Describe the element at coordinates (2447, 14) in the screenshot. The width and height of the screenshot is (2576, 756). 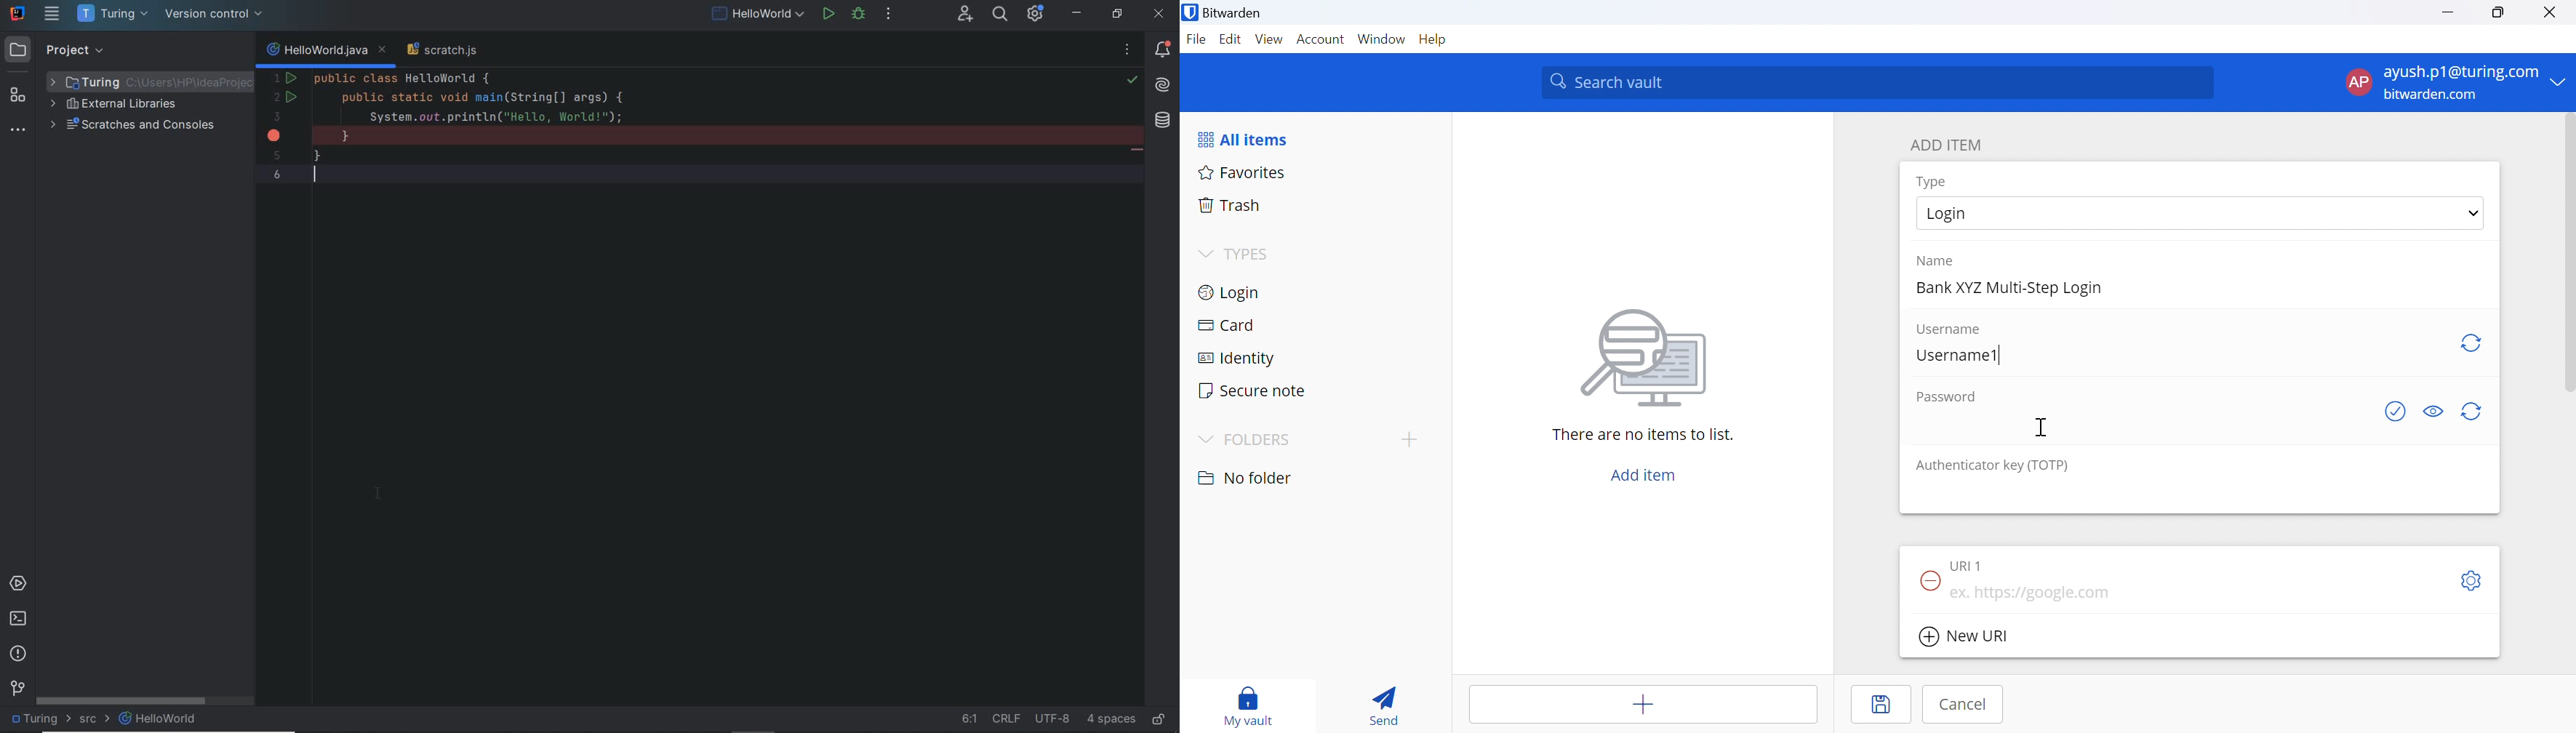
I see `Minimize` at that location.